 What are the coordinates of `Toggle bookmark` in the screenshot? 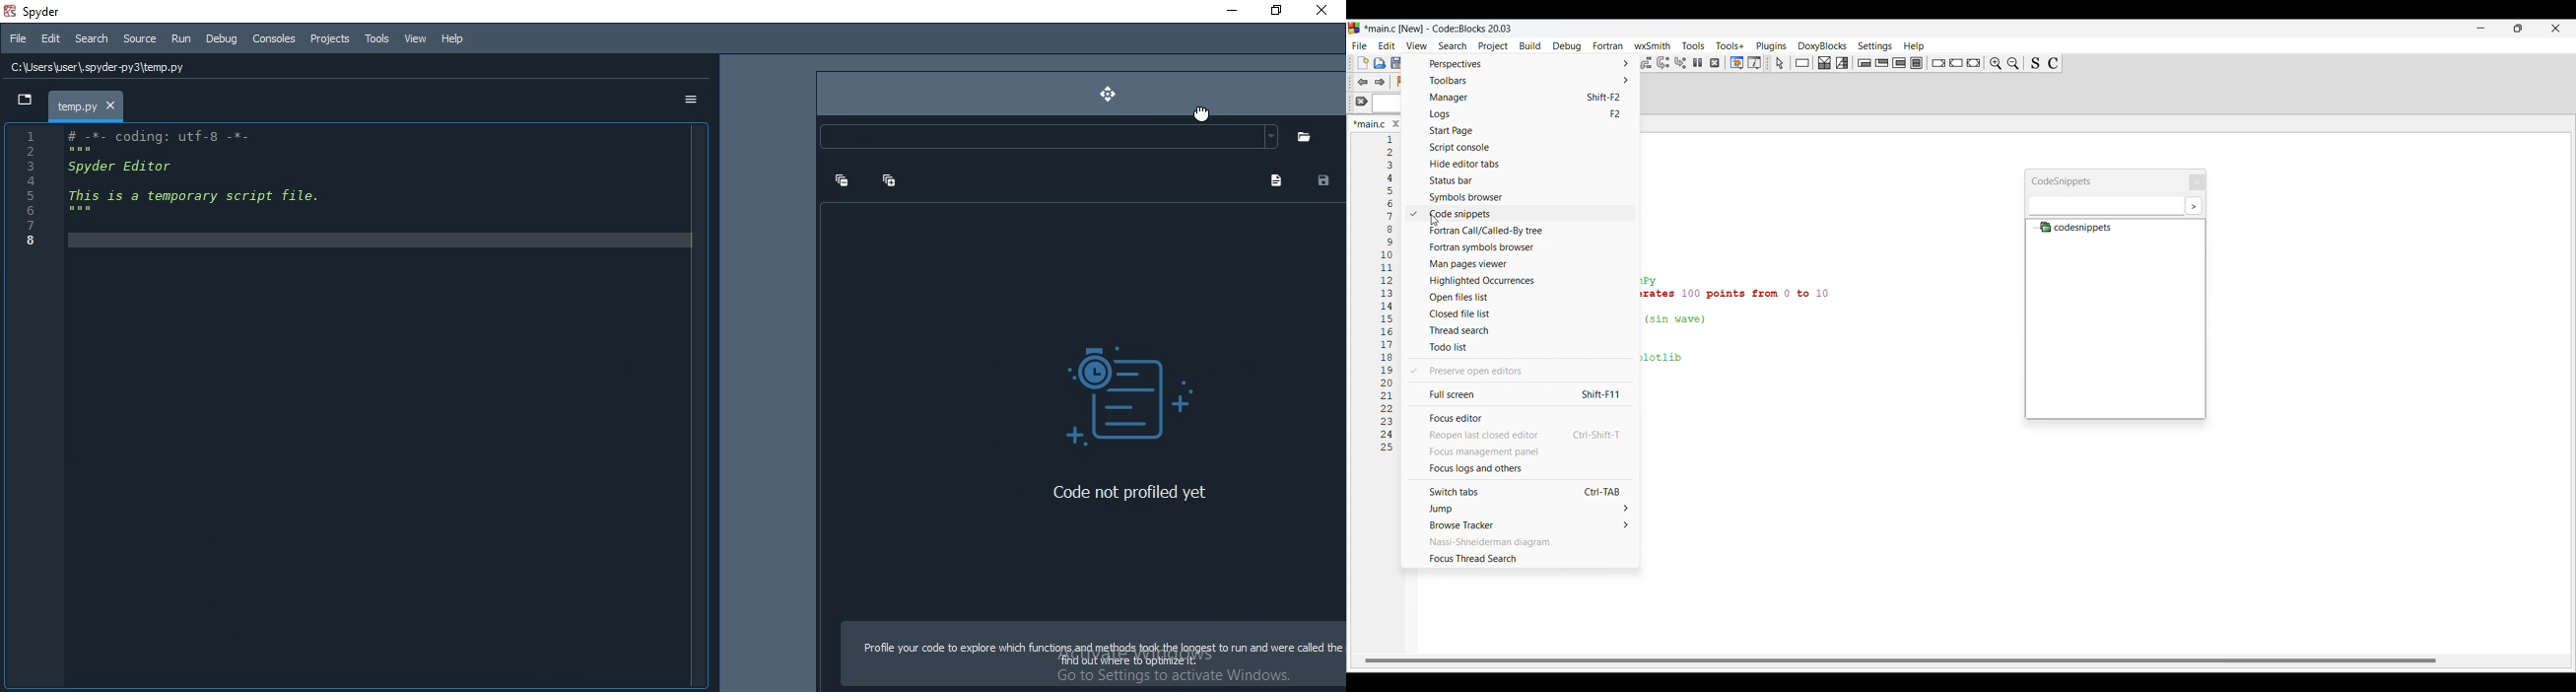 It's located at (1402, 81).